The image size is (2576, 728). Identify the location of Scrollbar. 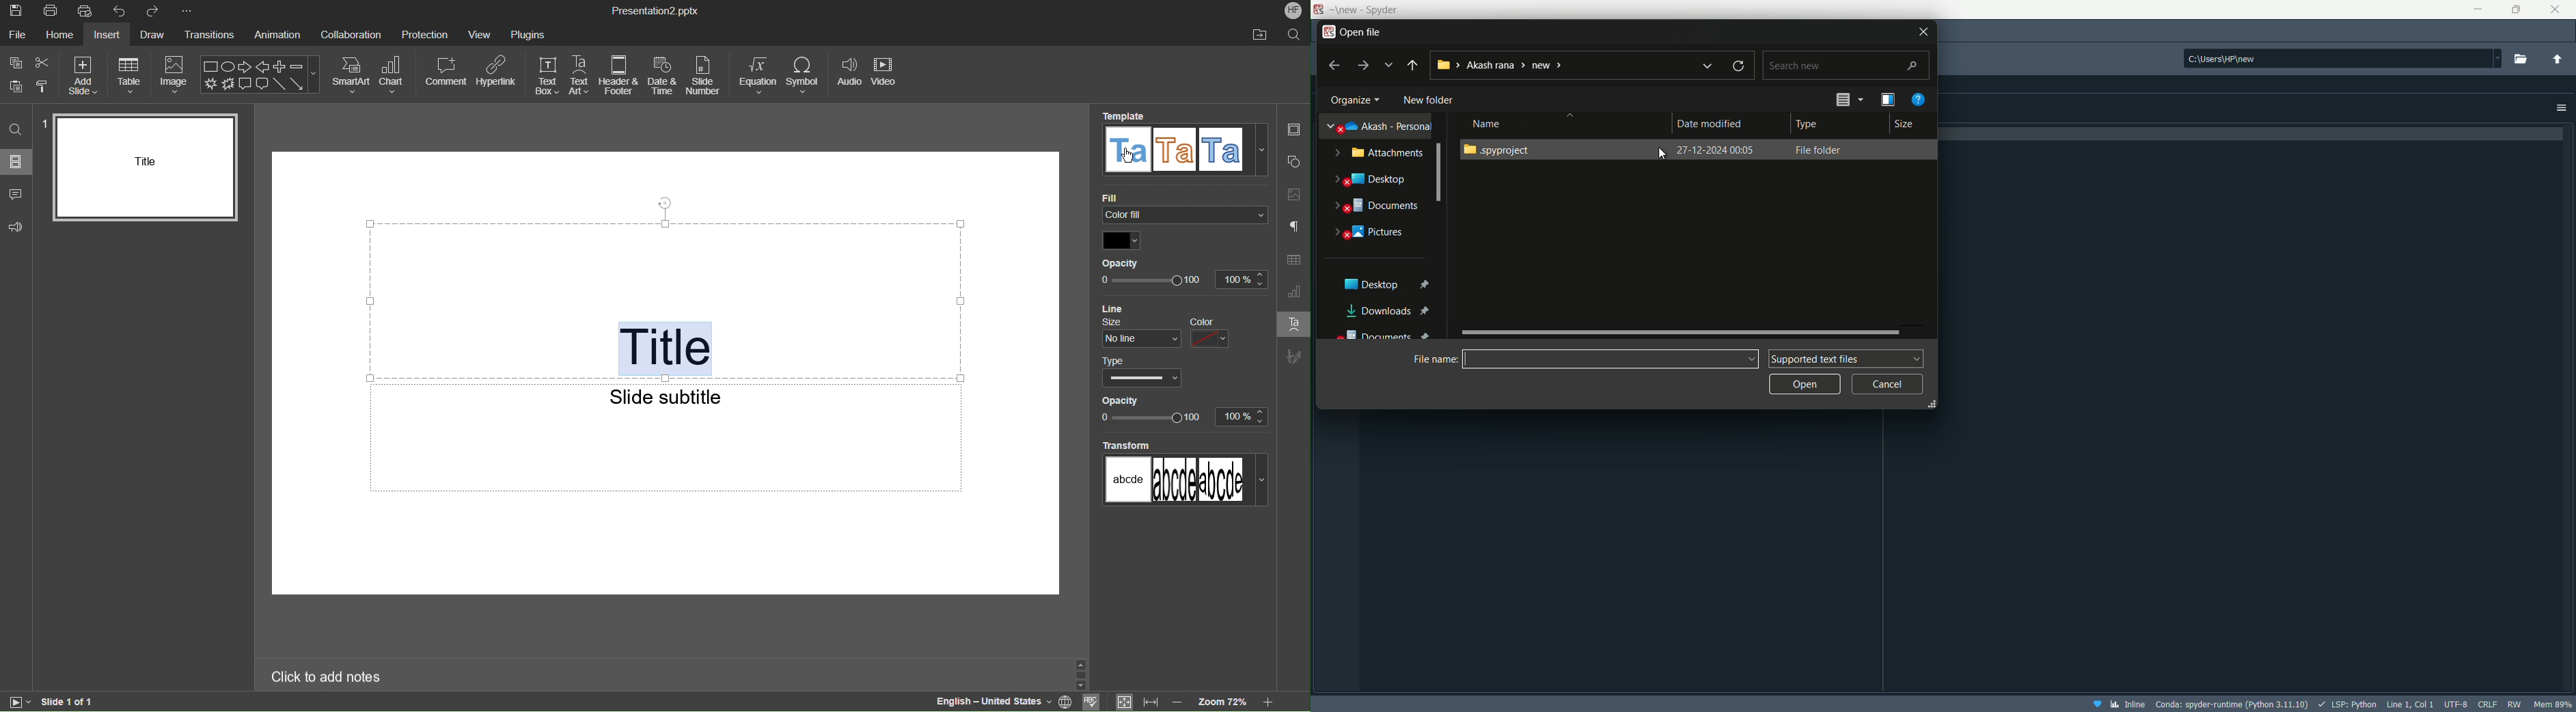
(1438, 171).